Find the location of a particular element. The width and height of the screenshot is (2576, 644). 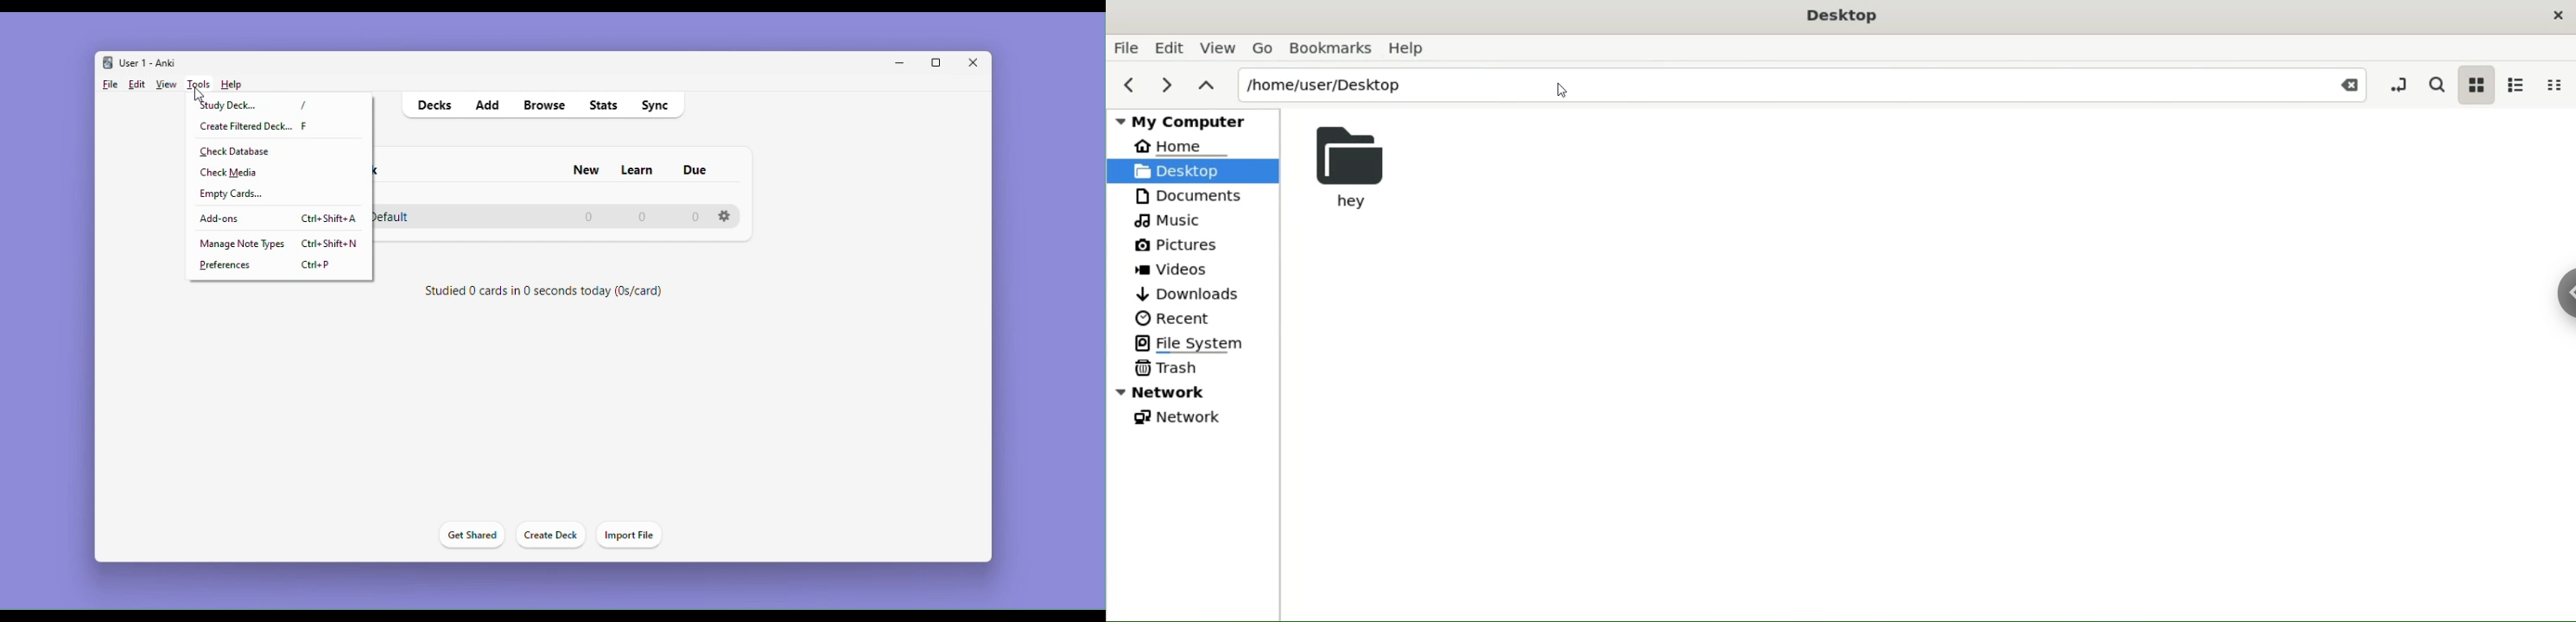

Tools is located at coordinates (199, 85).